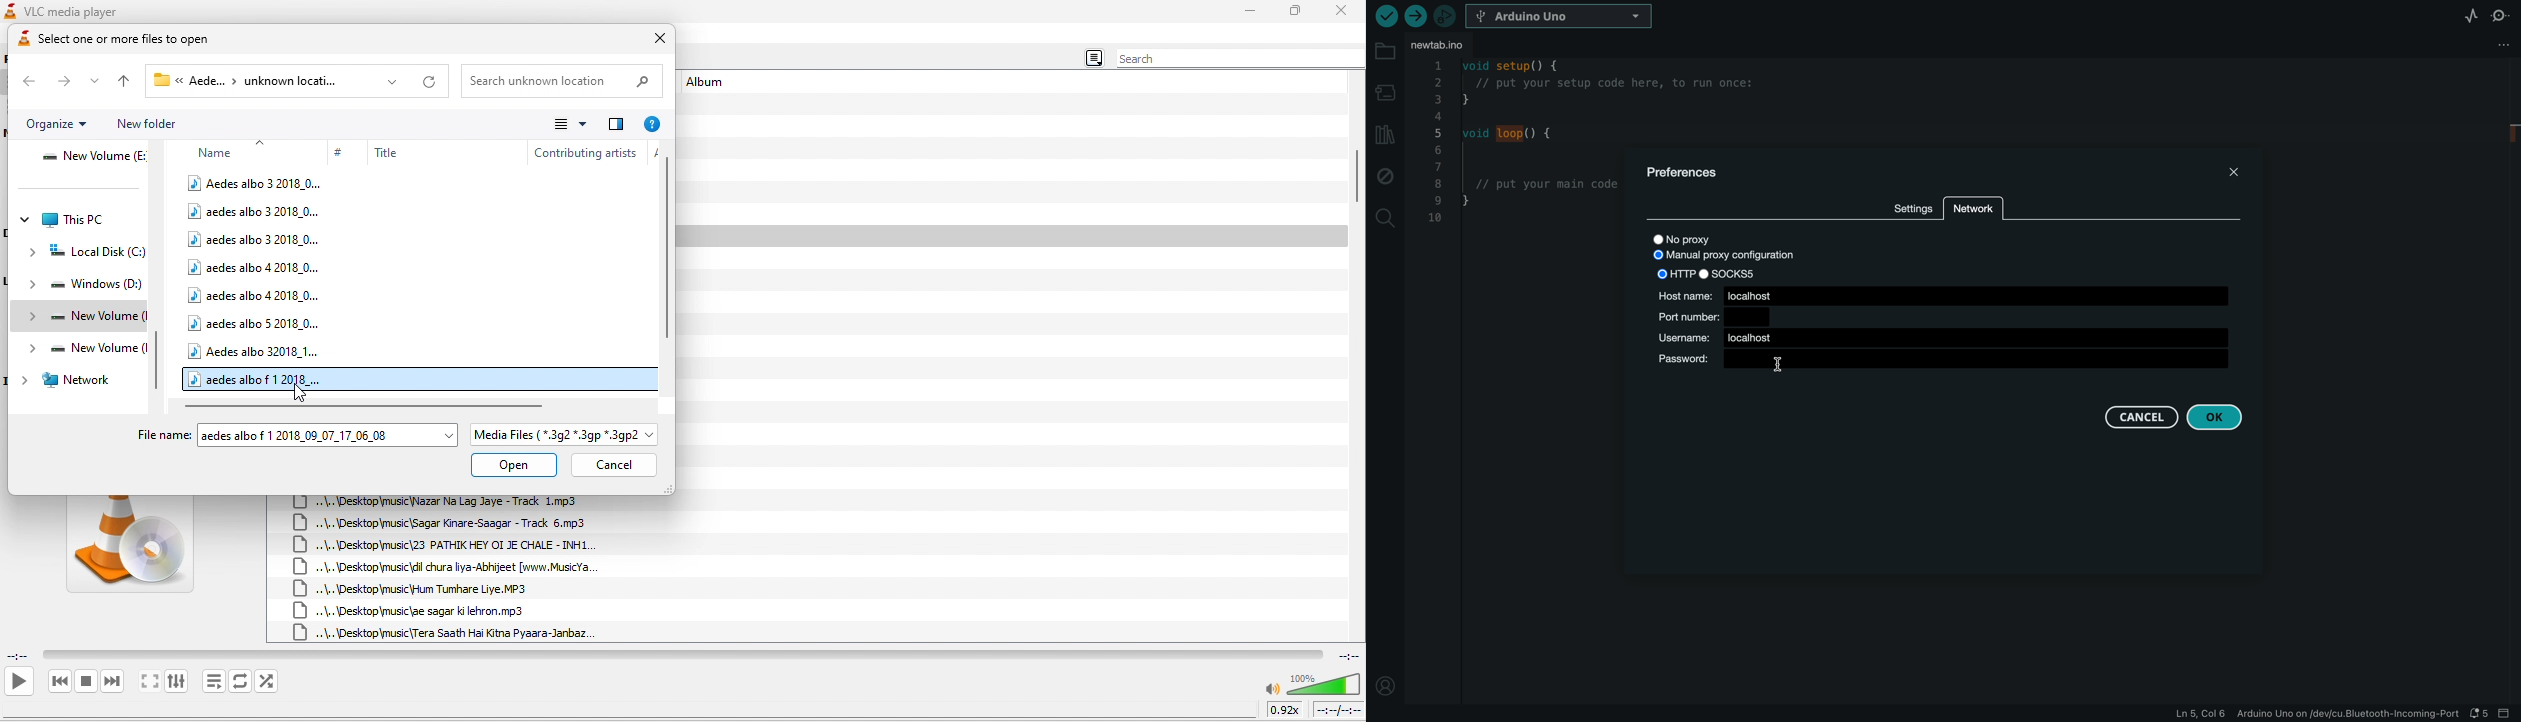 This screenshot has width=2548, height=728. Describe the element at coordinates (256, 323) in the screenshot. I see `aedes albo 5 2018_0...` at that location.